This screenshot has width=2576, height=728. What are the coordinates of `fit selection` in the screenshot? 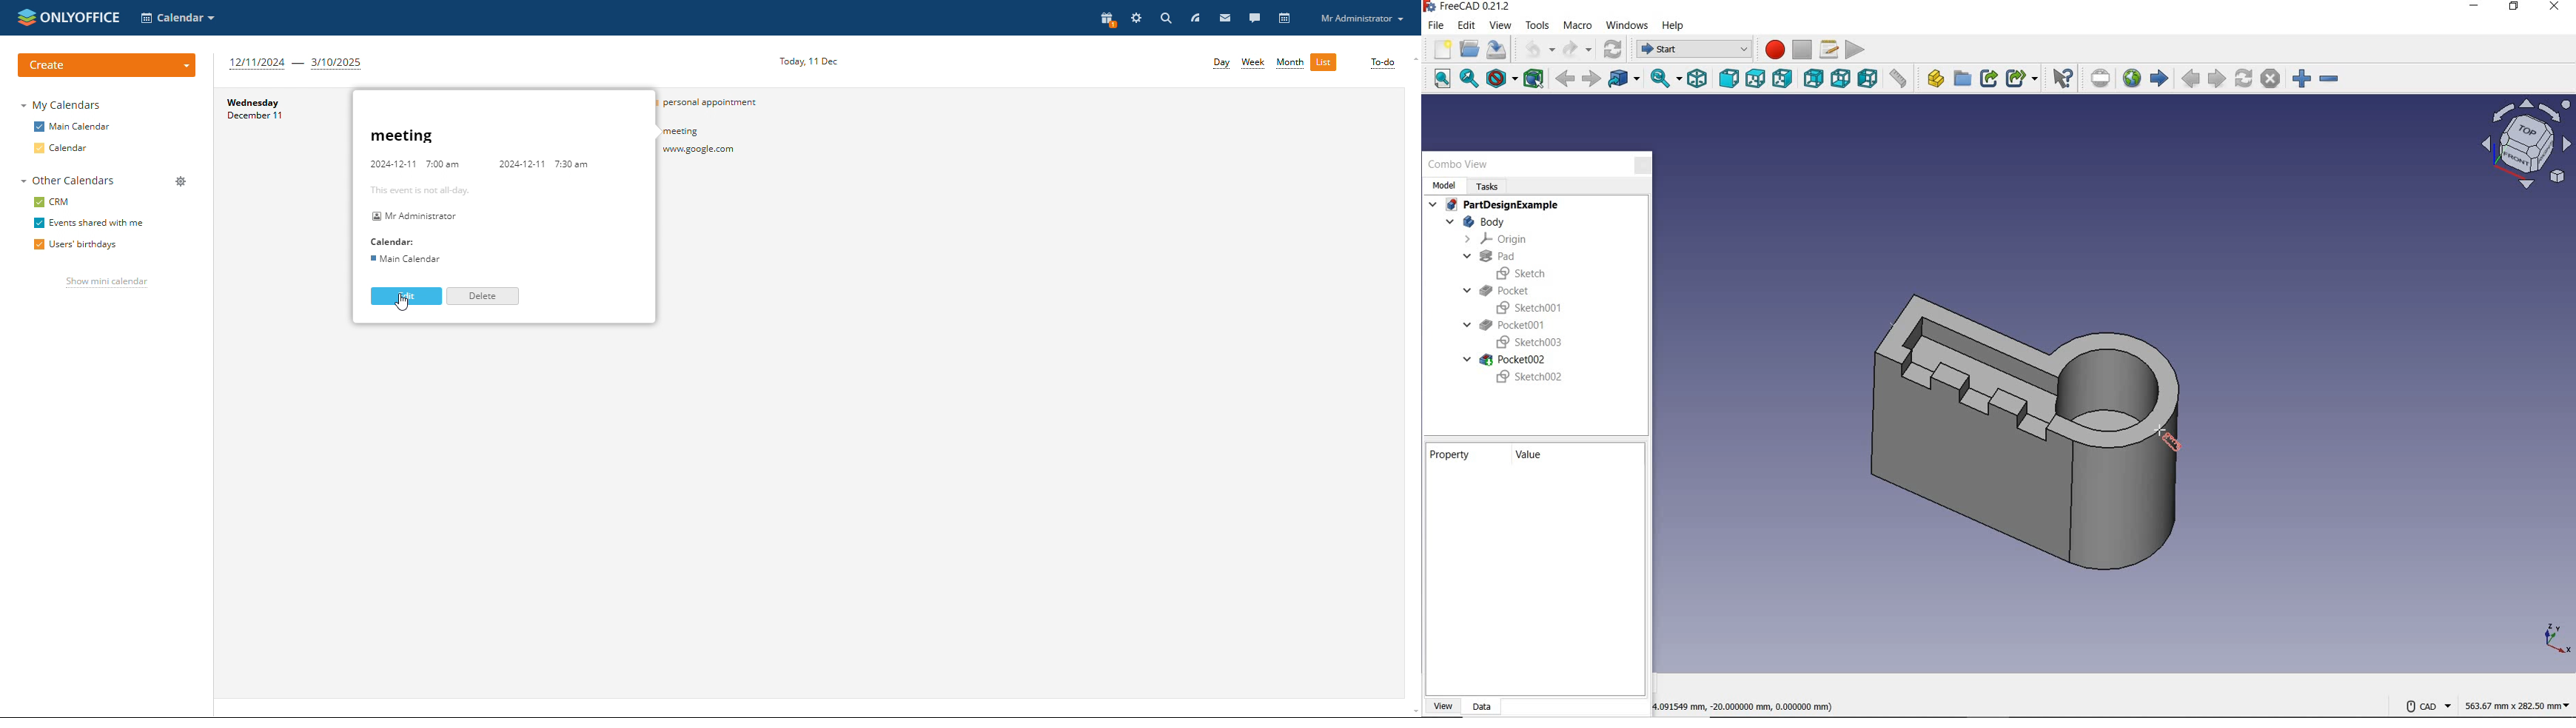 It's located at (1469, 80).